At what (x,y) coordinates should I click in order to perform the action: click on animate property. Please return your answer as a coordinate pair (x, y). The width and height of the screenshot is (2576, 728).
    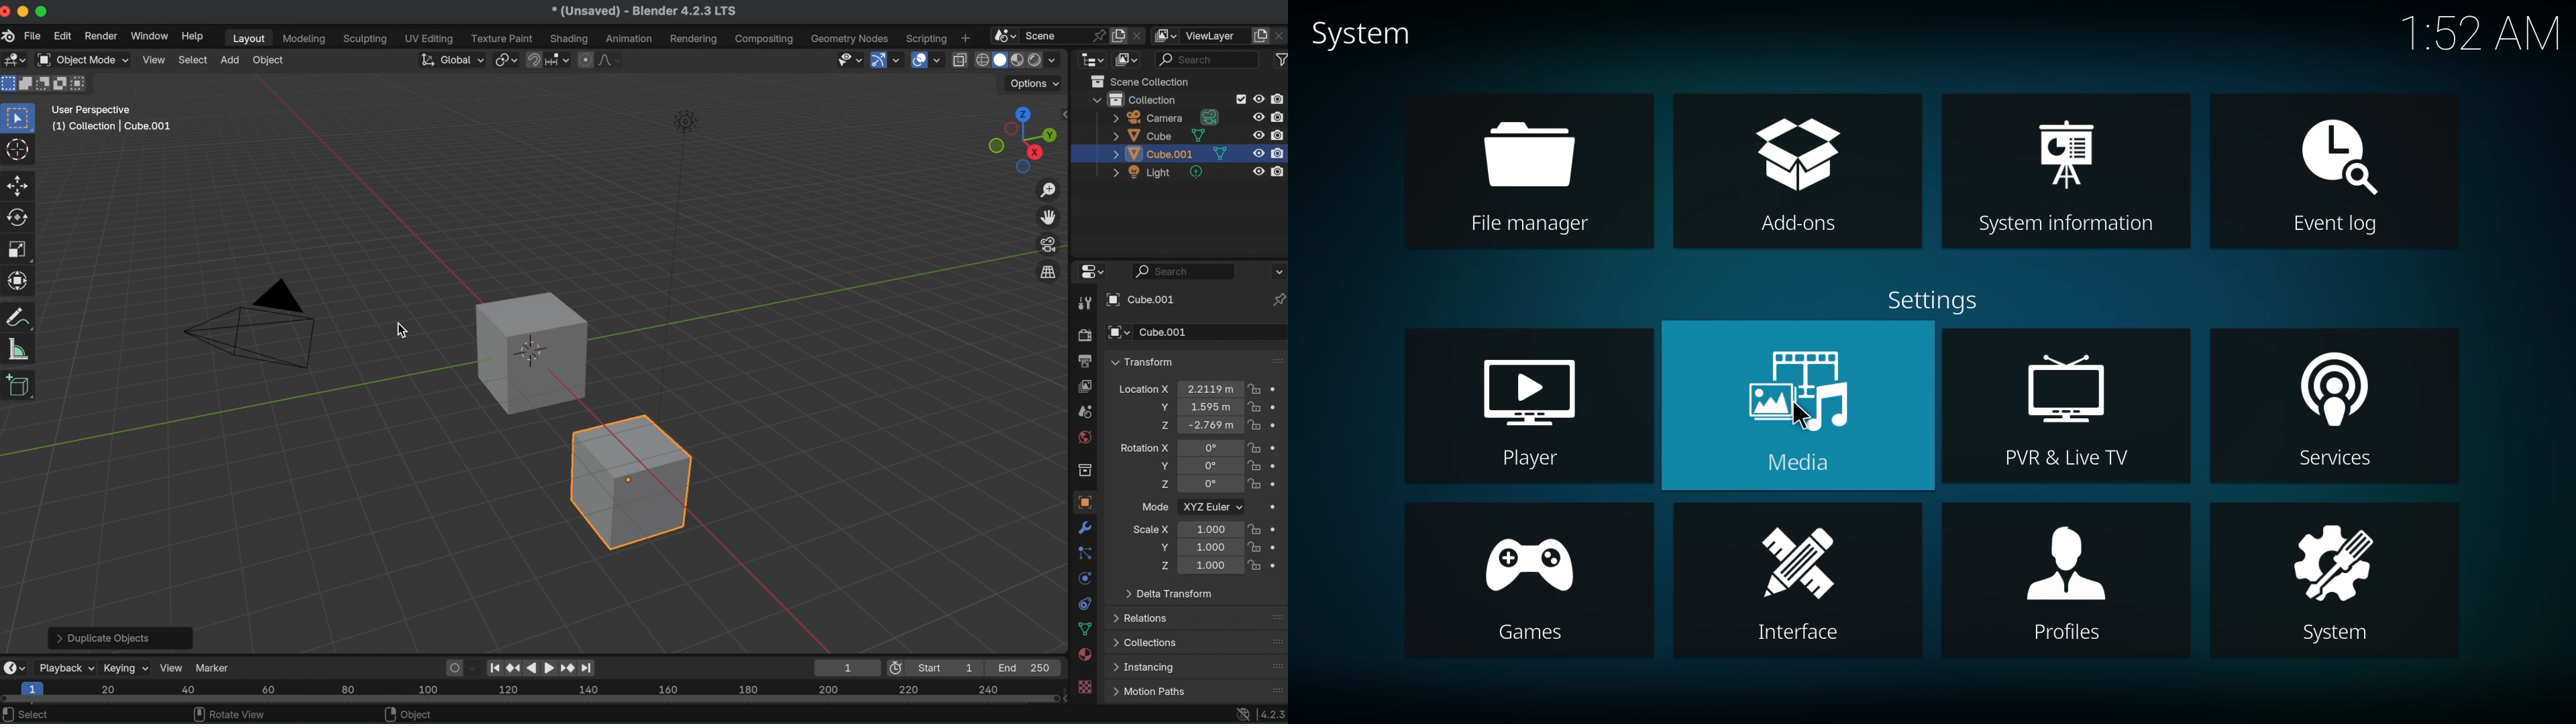
    Looking at the image, I should click on (1277, 546).